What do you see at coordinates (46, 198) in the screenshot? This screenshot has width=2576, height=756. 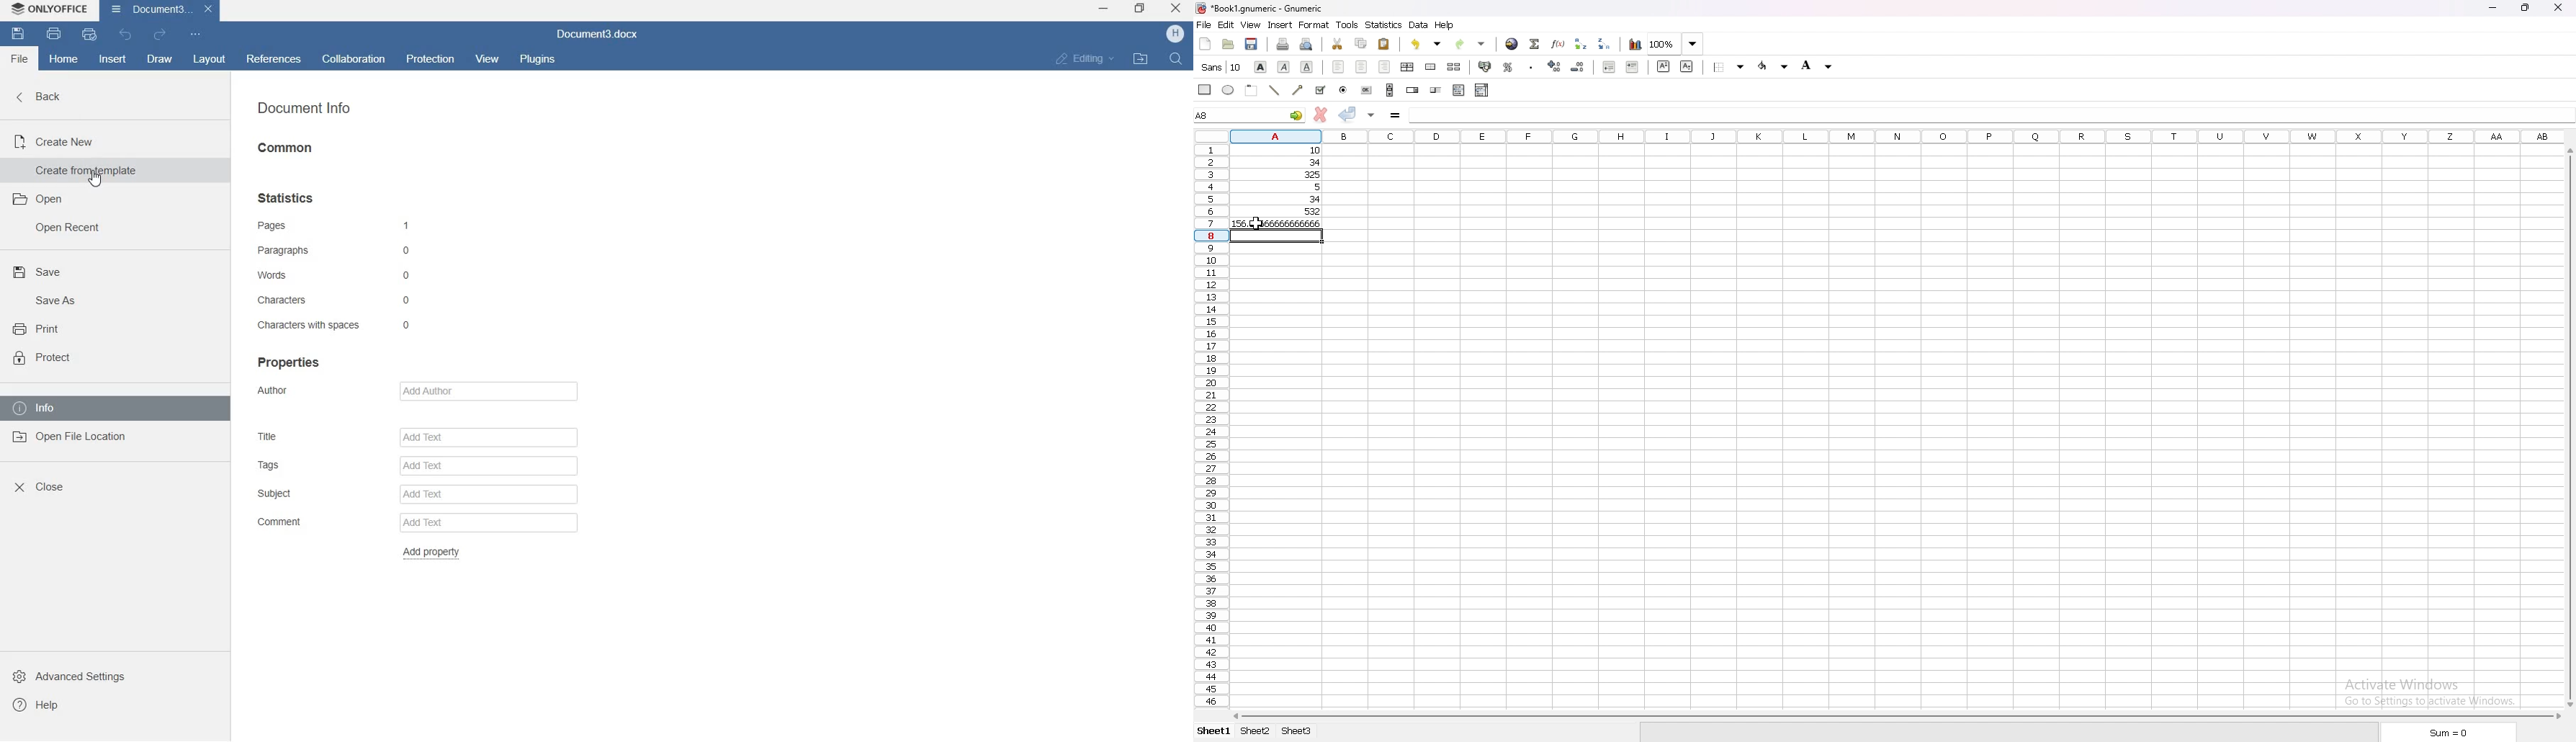 I see `open` at bounding box center [46, 198].